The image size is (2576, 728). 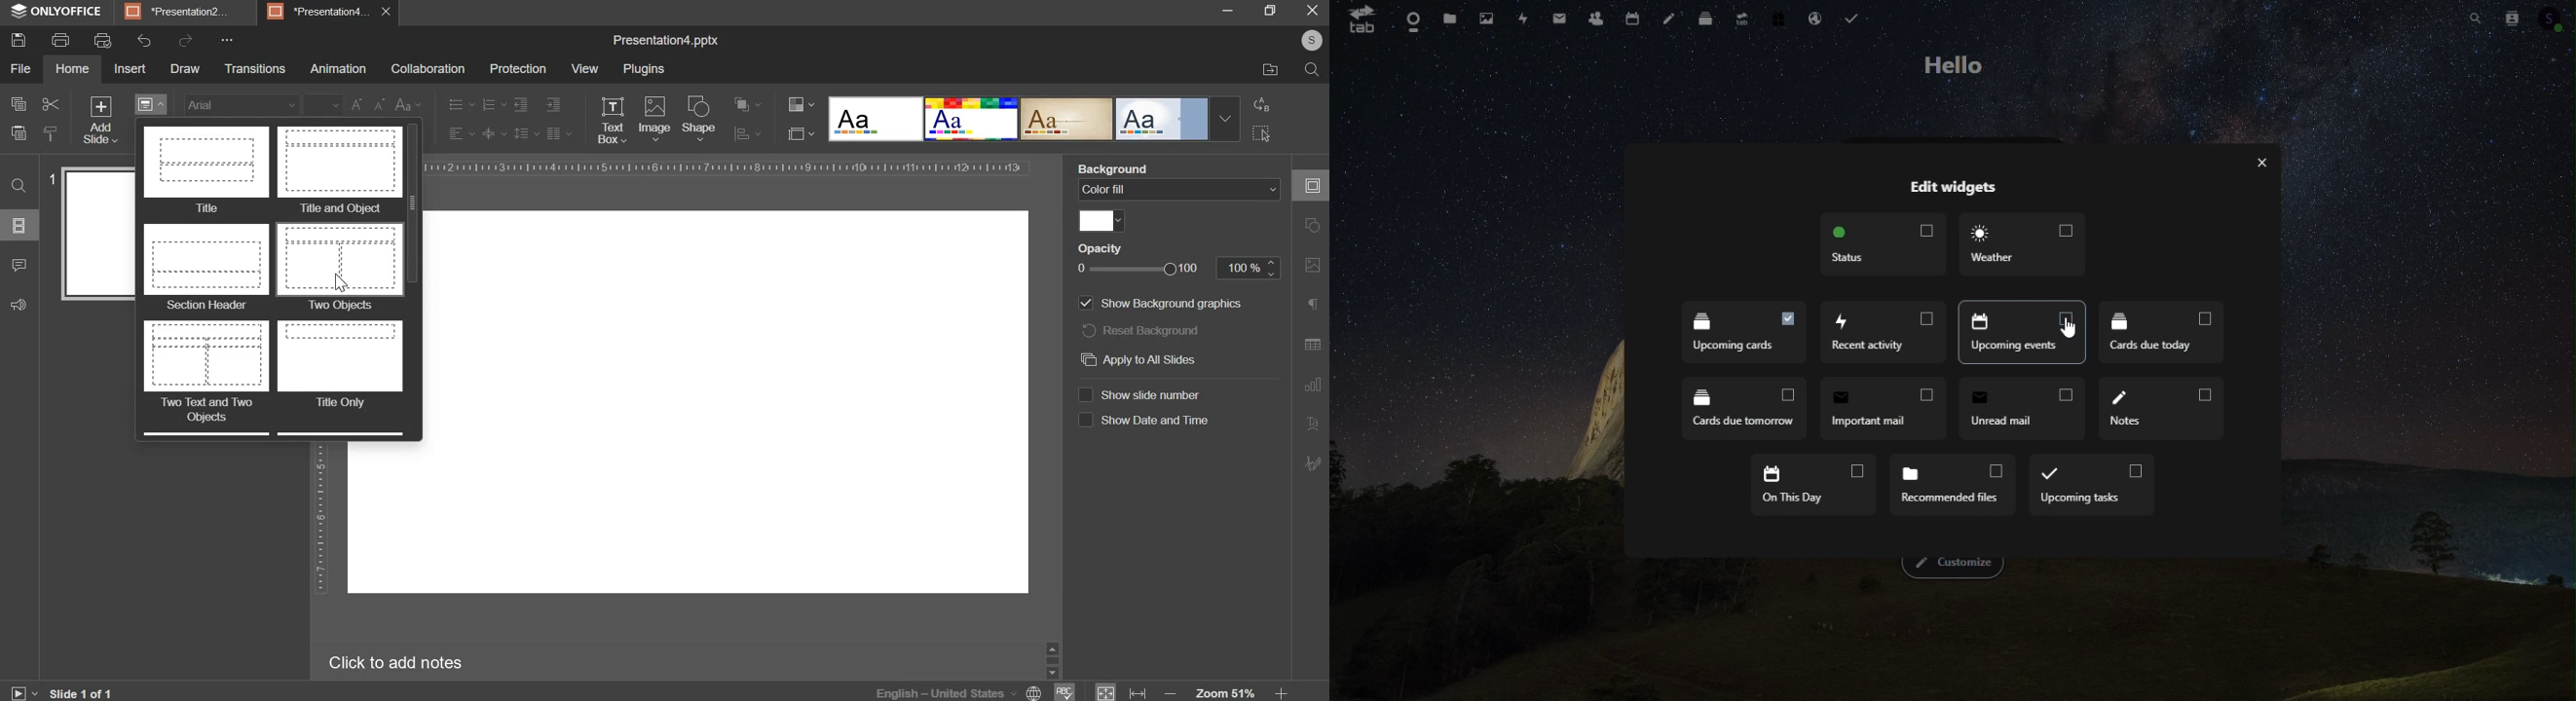 I want to click on paste, so click(x=17, y=131).